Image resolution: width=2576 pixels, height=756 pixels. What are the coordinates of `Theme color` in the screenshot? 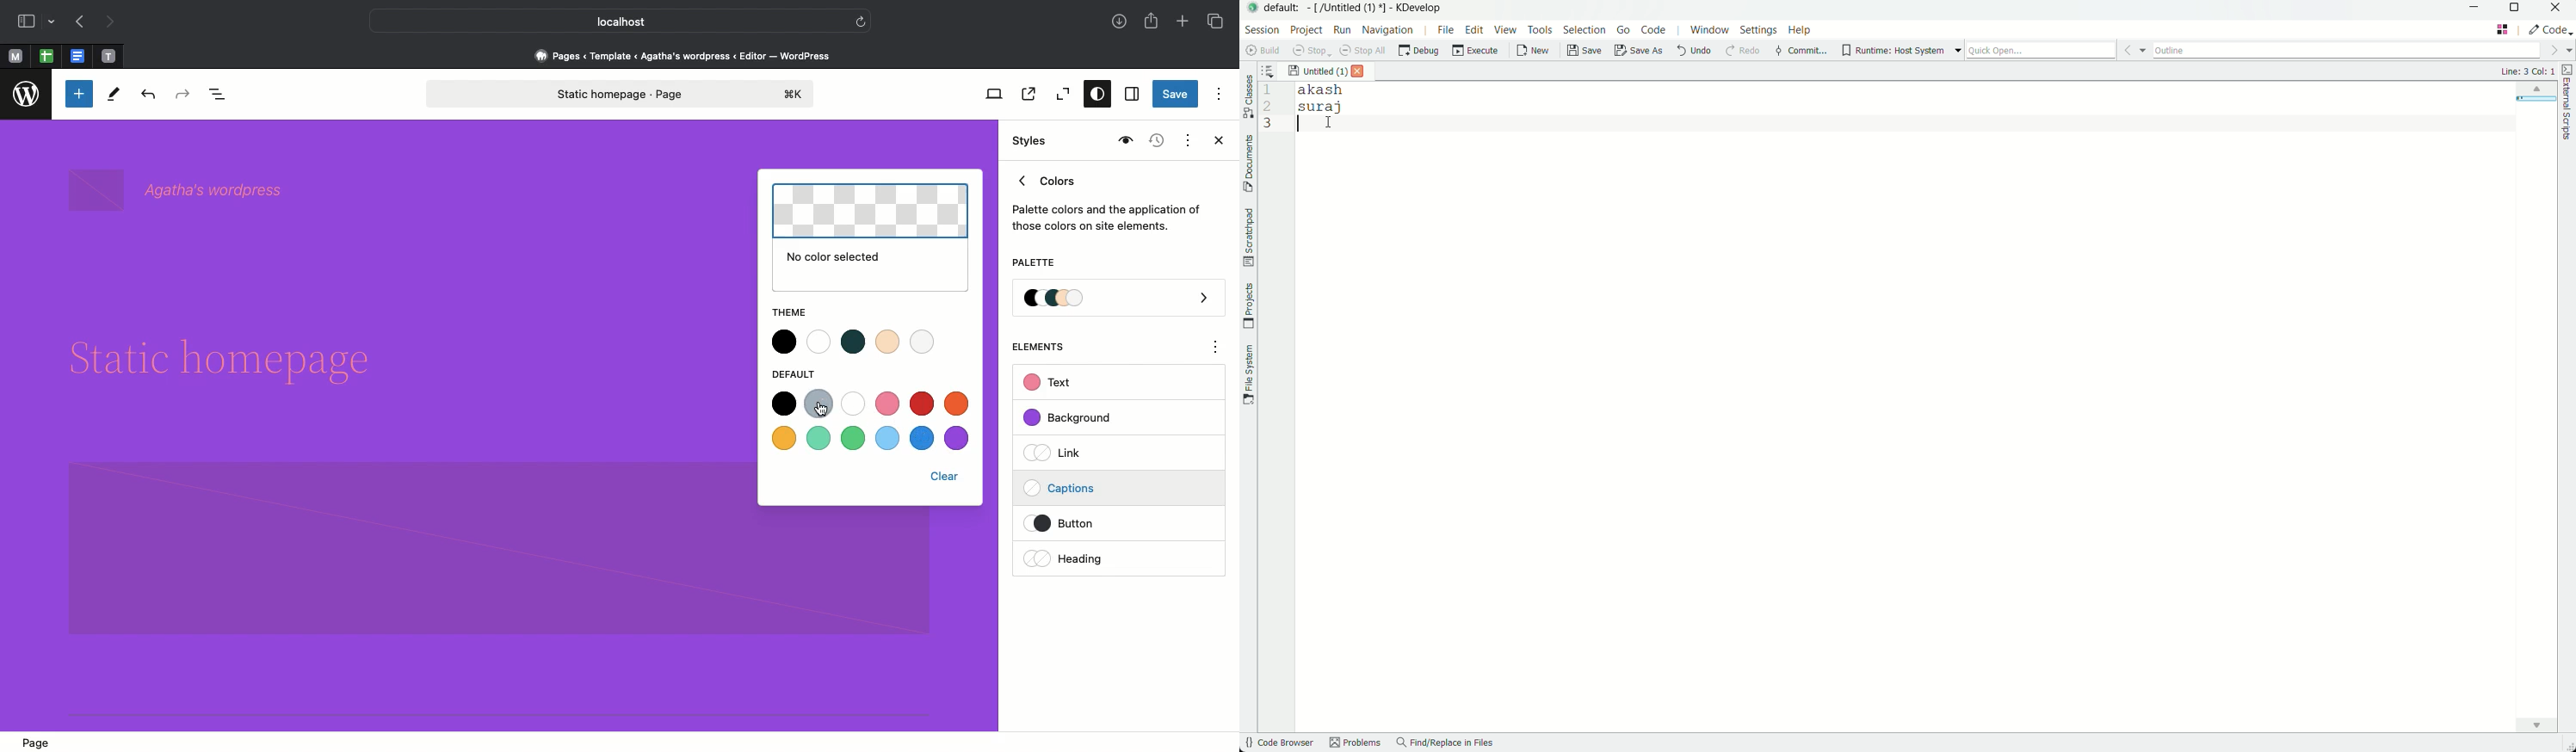 It's located at (852, 341).